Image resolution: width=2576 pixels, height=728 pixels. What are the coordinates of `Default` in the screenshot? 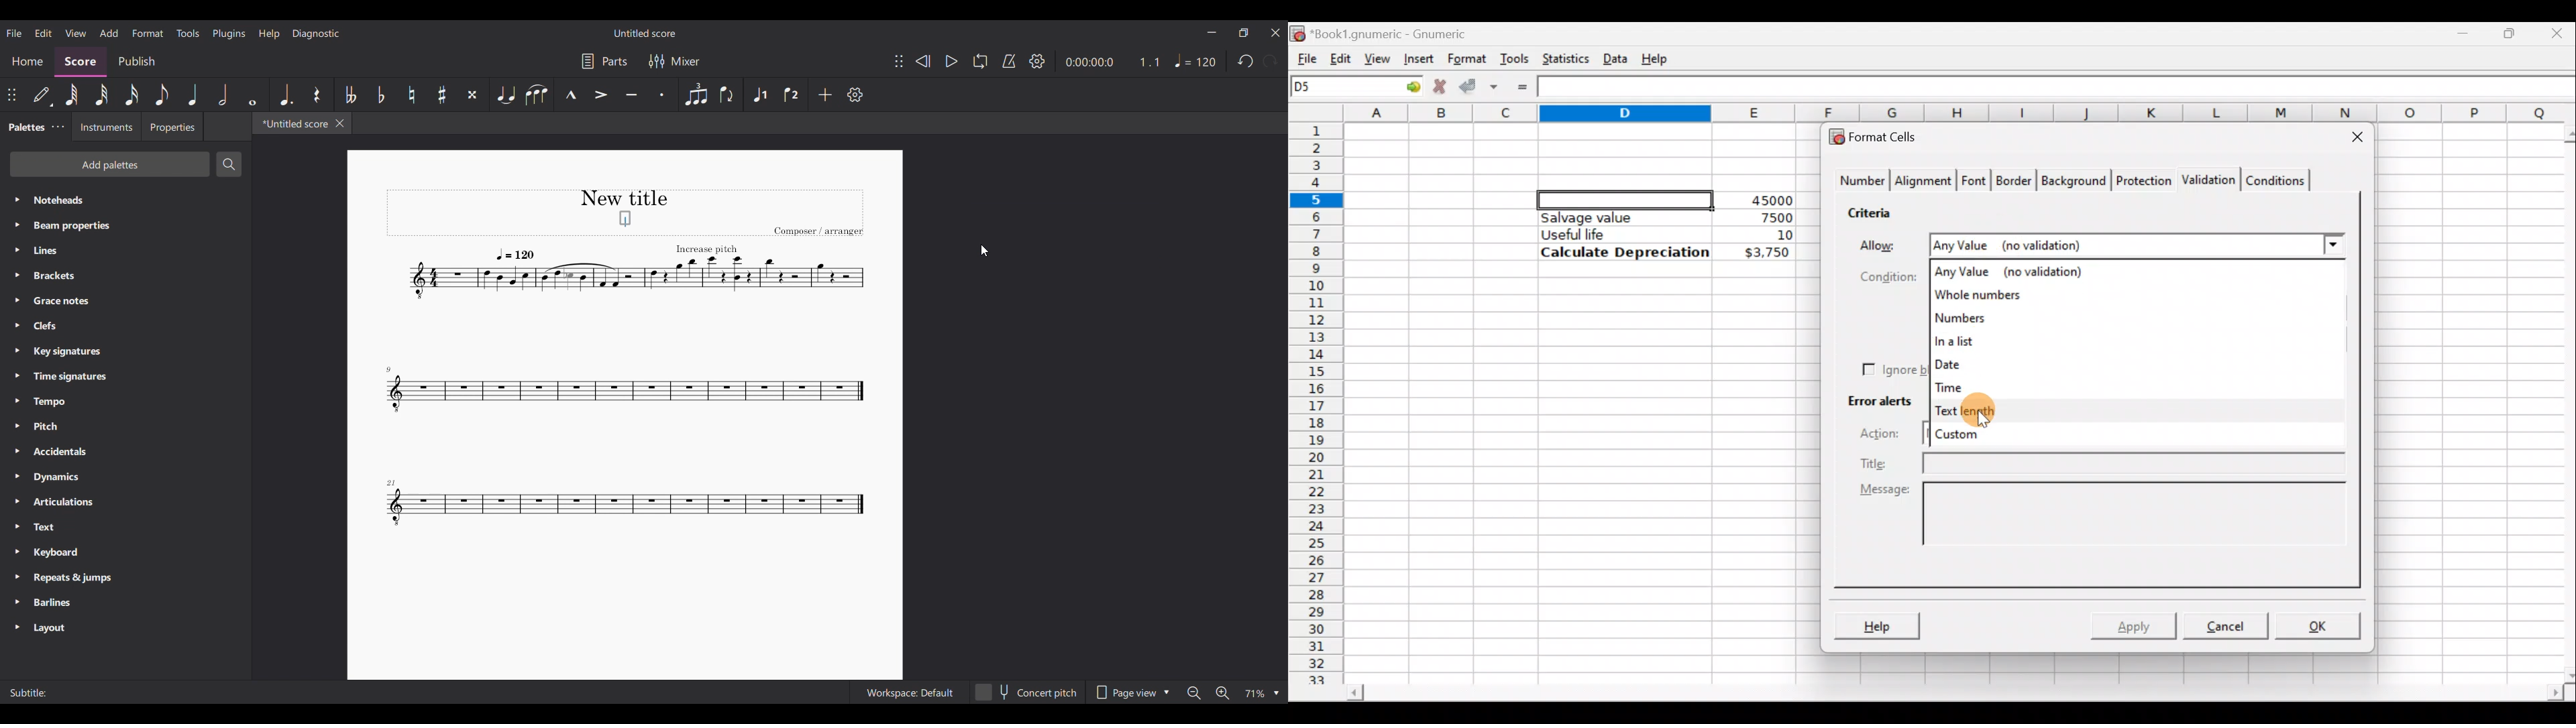 It's located at (42, 95).